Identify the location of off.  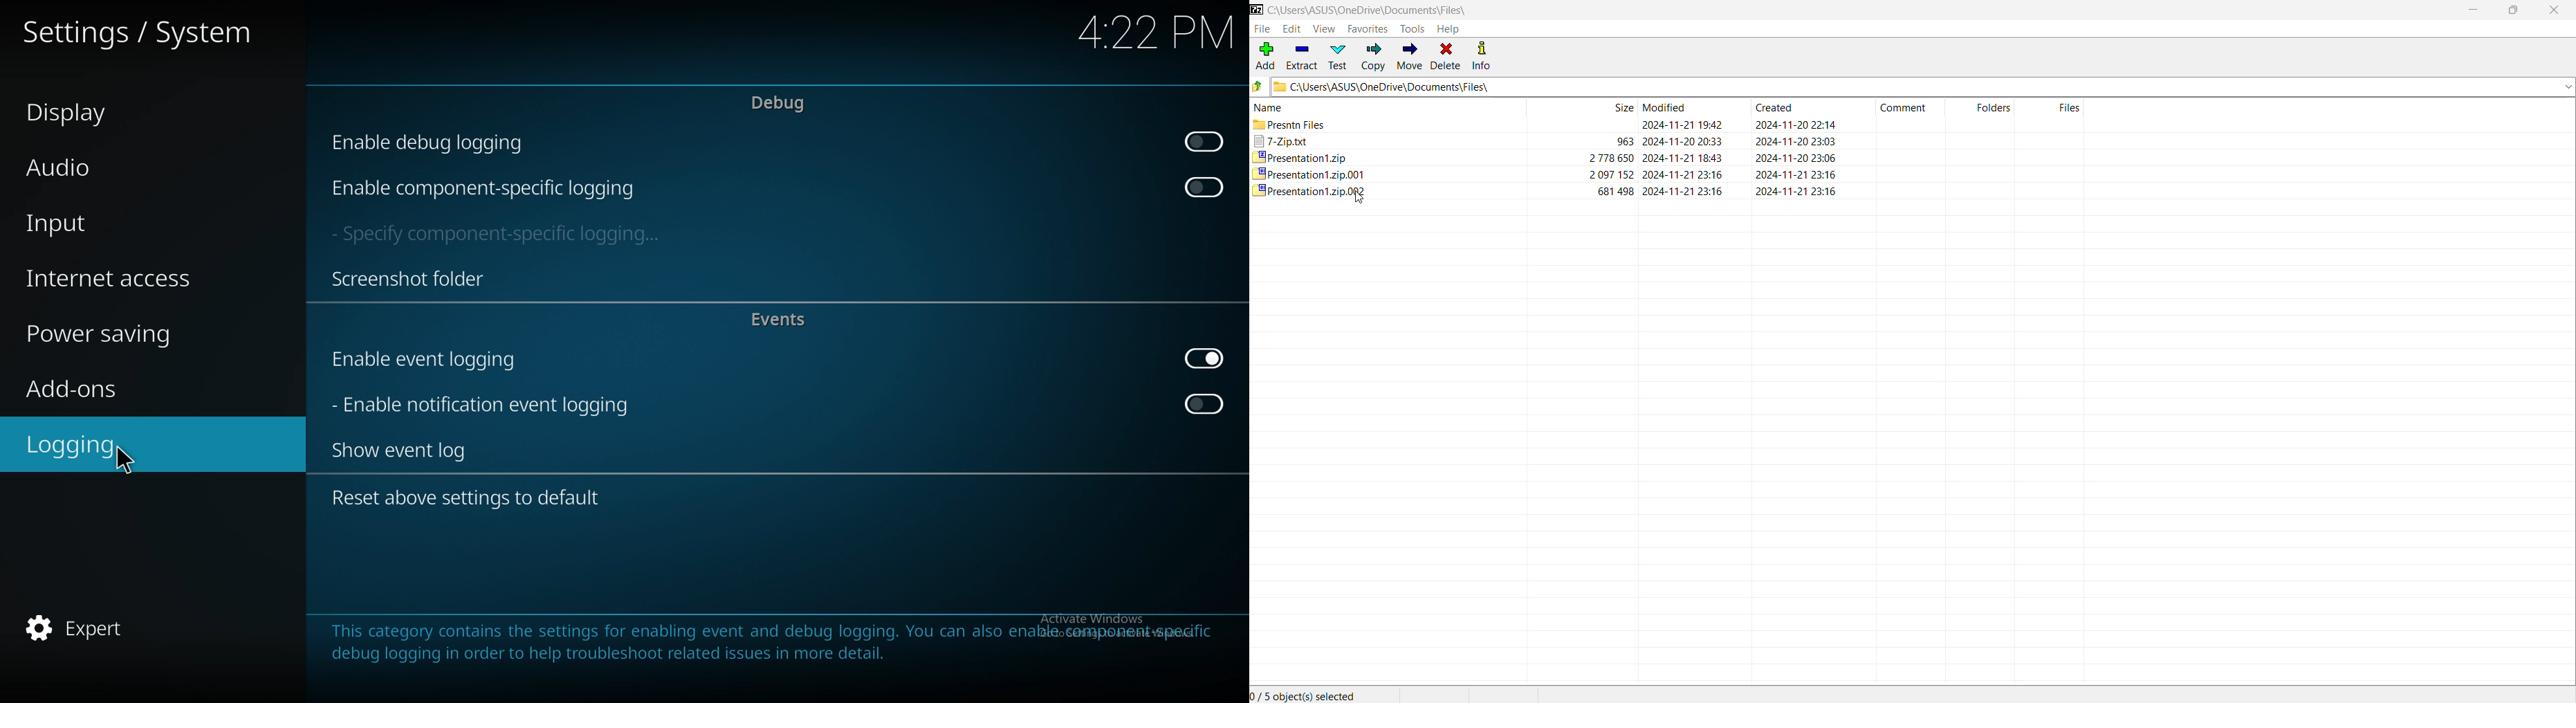
(1203, 188).